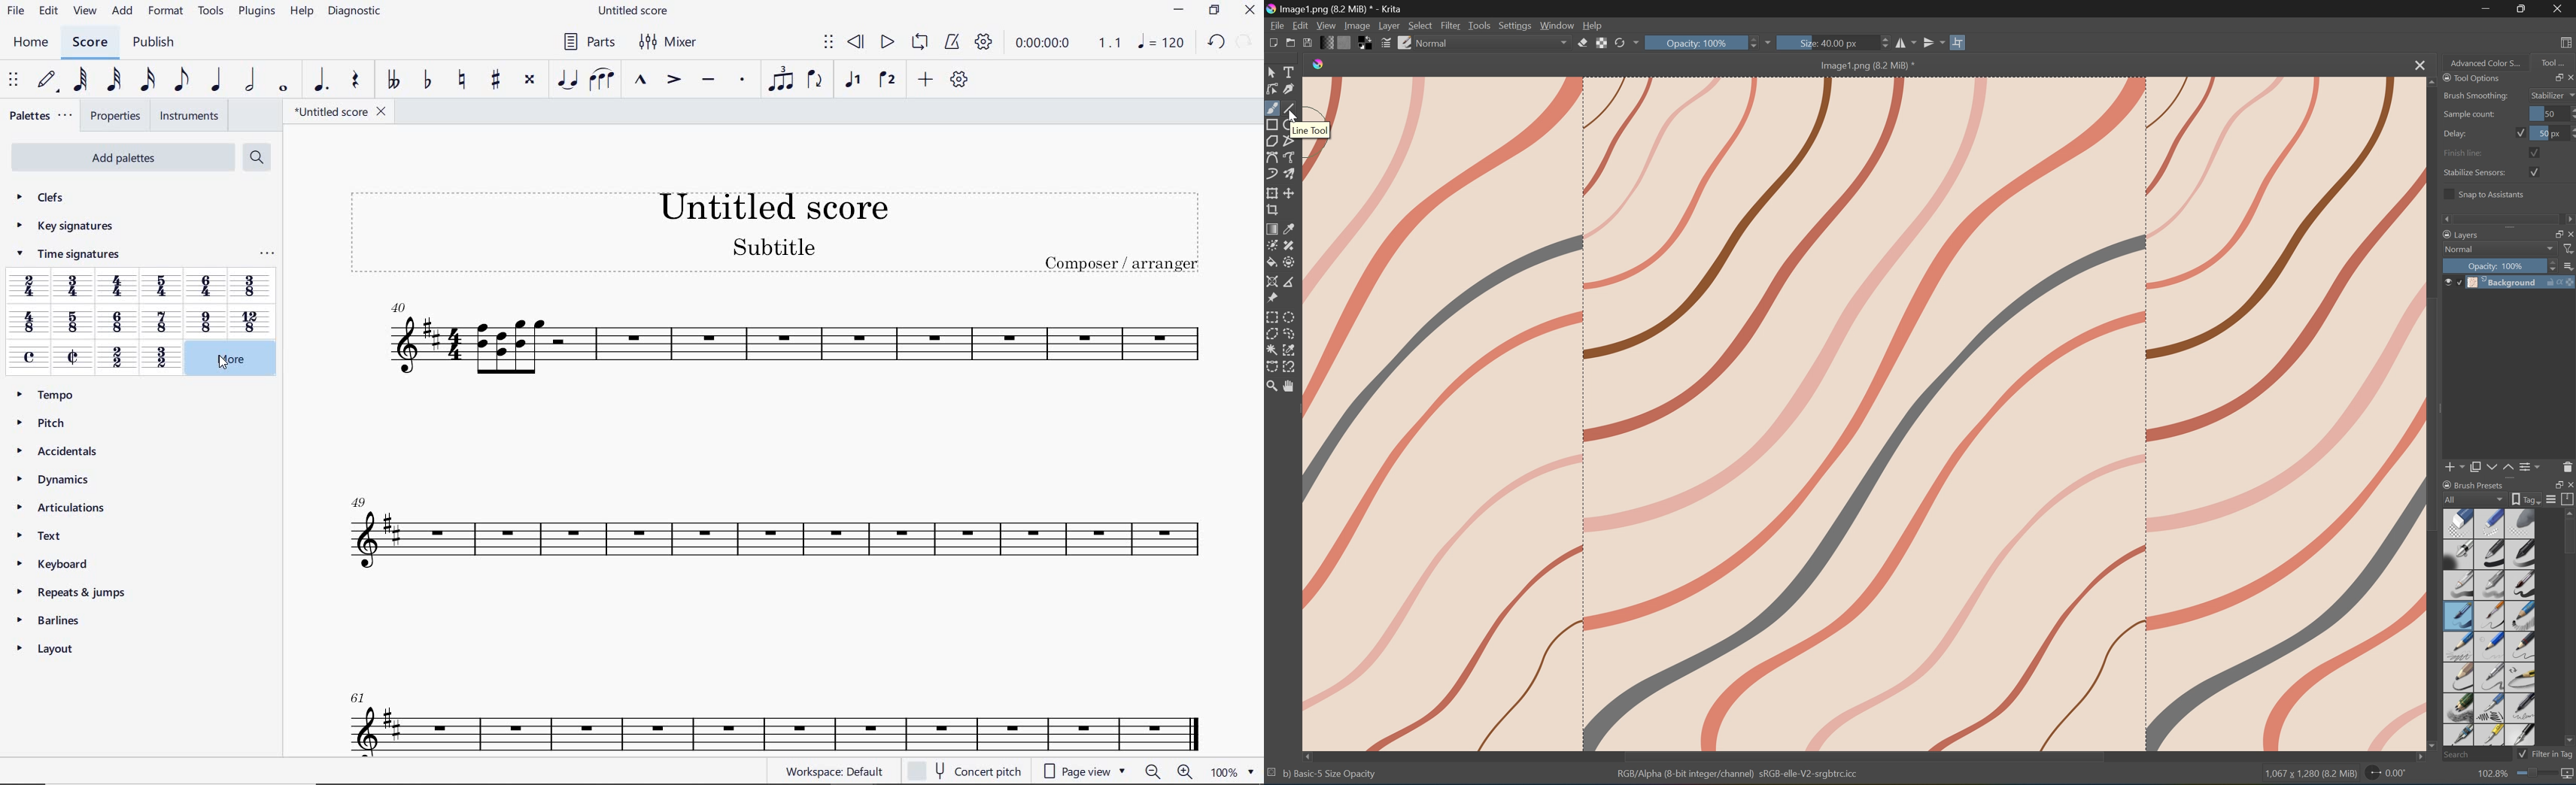  I want to click on Snap to assistants, so click(2492, 195).